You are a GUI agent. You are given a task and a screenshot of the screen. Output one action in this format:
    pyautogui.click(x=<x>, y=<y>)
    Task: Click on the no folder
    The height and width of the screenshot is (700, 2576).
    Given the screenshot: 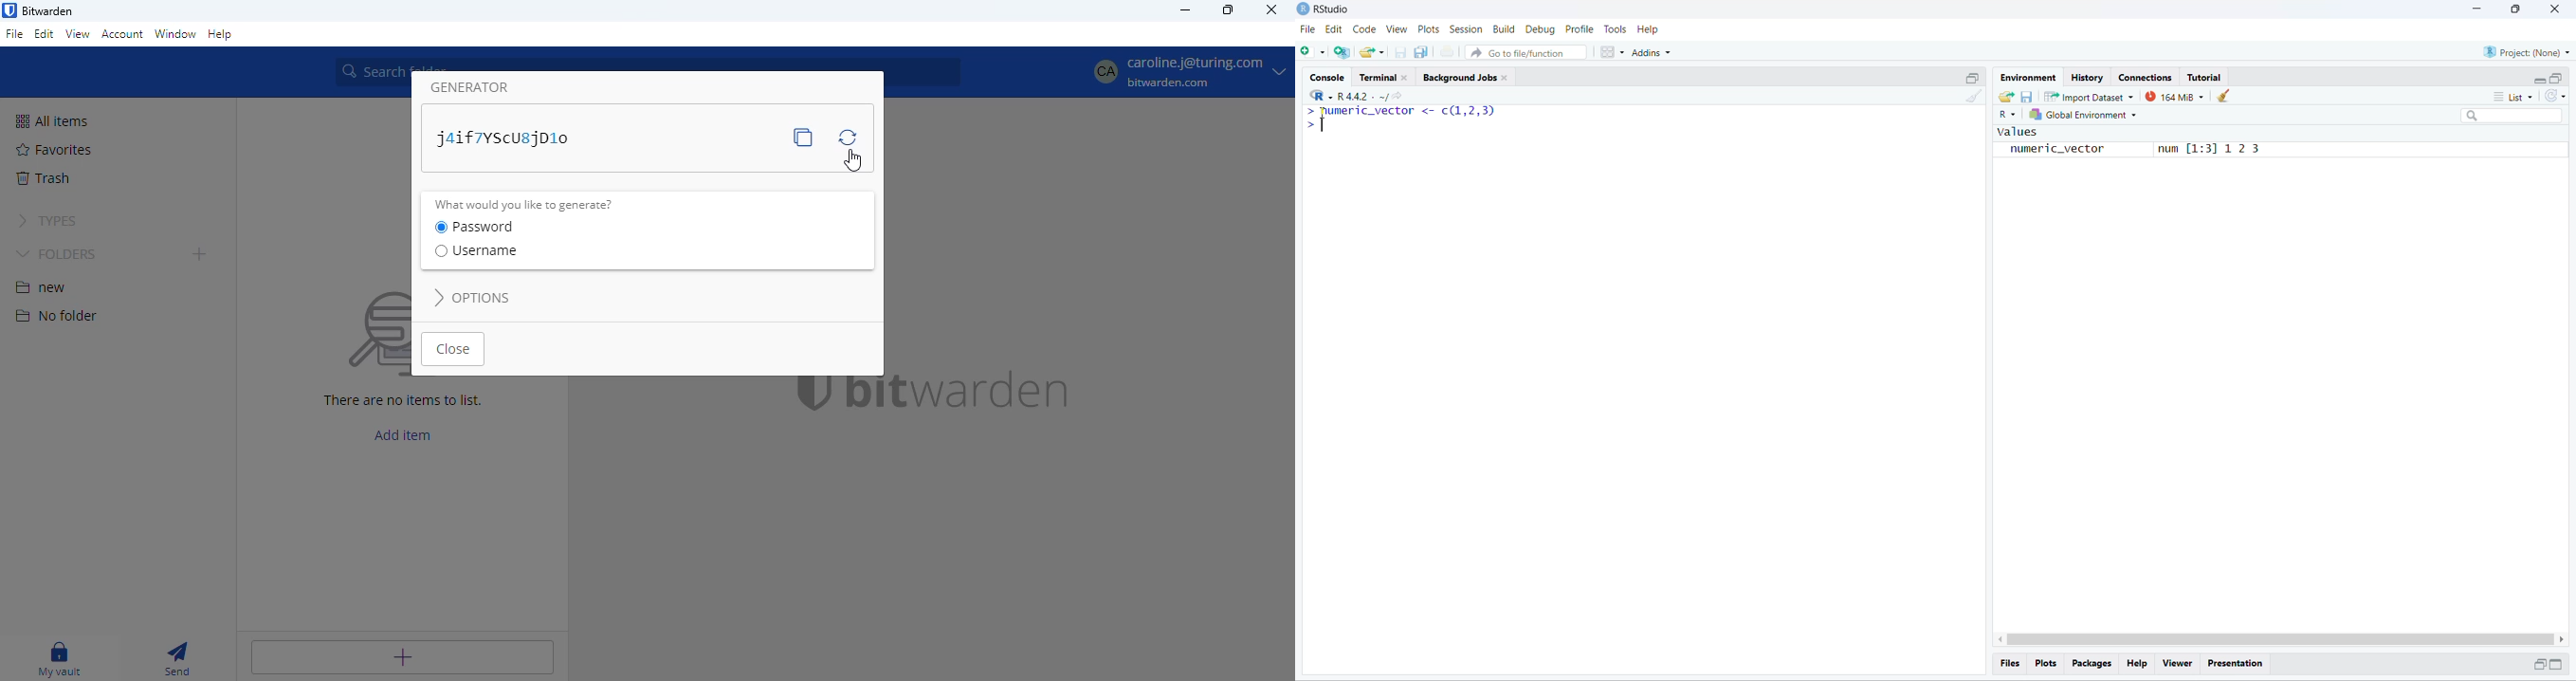 What is the action you would take?
    pyautogui.click(x=55, y=315)
    